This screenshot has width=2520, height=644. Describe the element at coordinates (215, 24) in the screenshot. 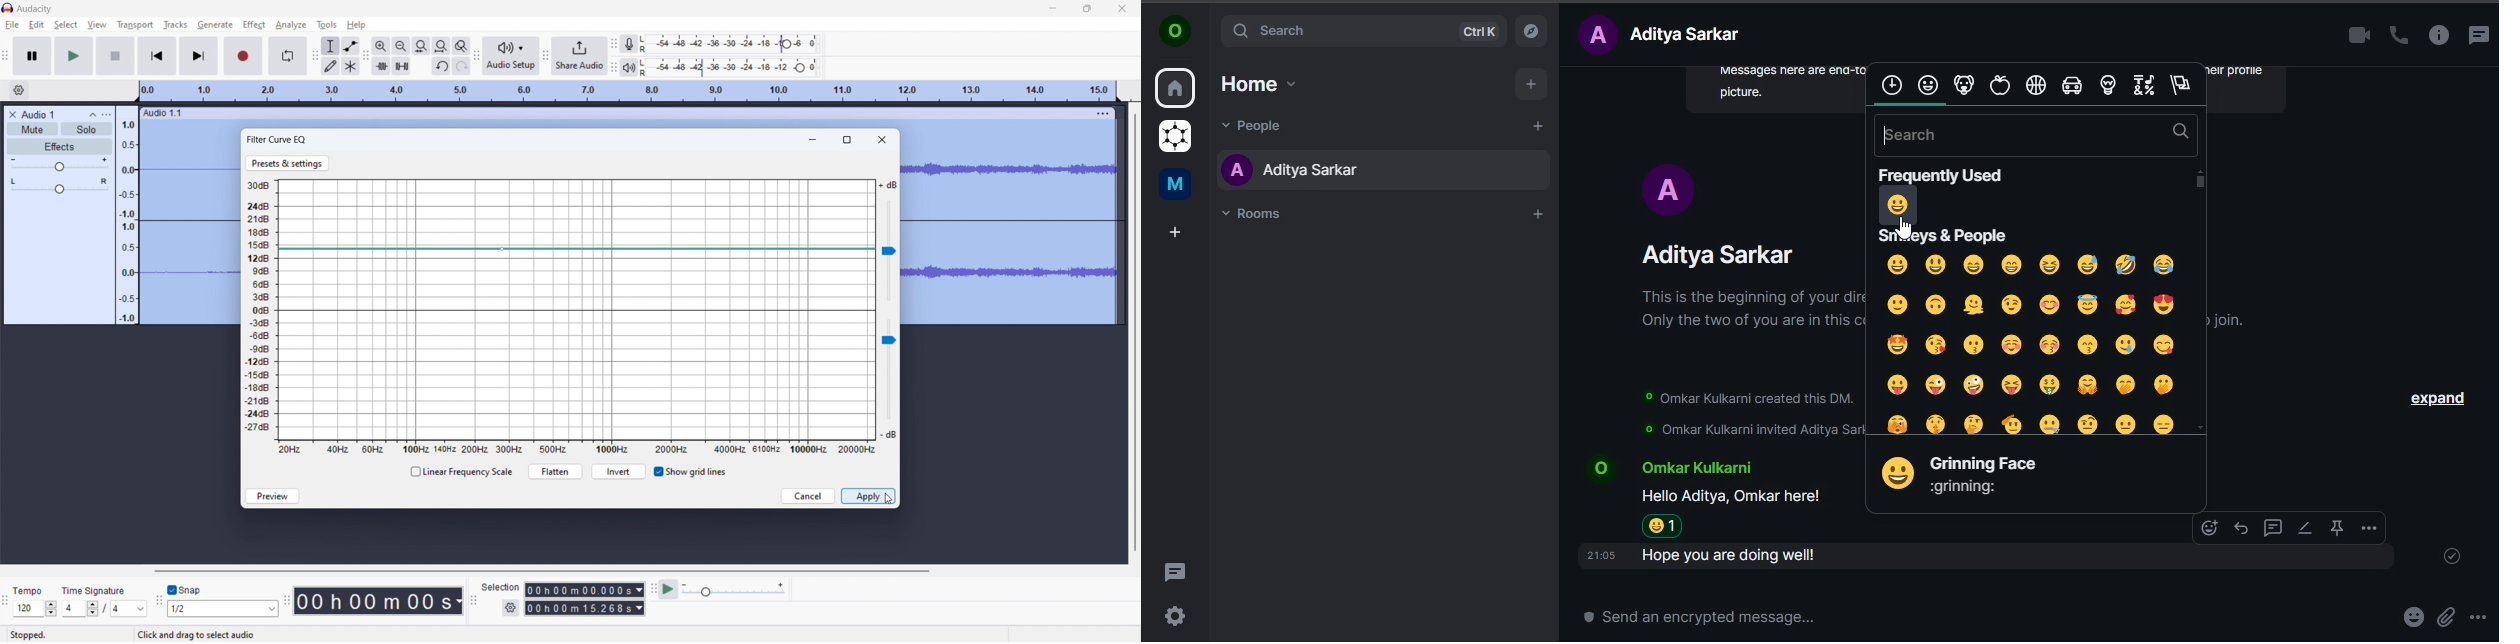

I see `generate` at that location.